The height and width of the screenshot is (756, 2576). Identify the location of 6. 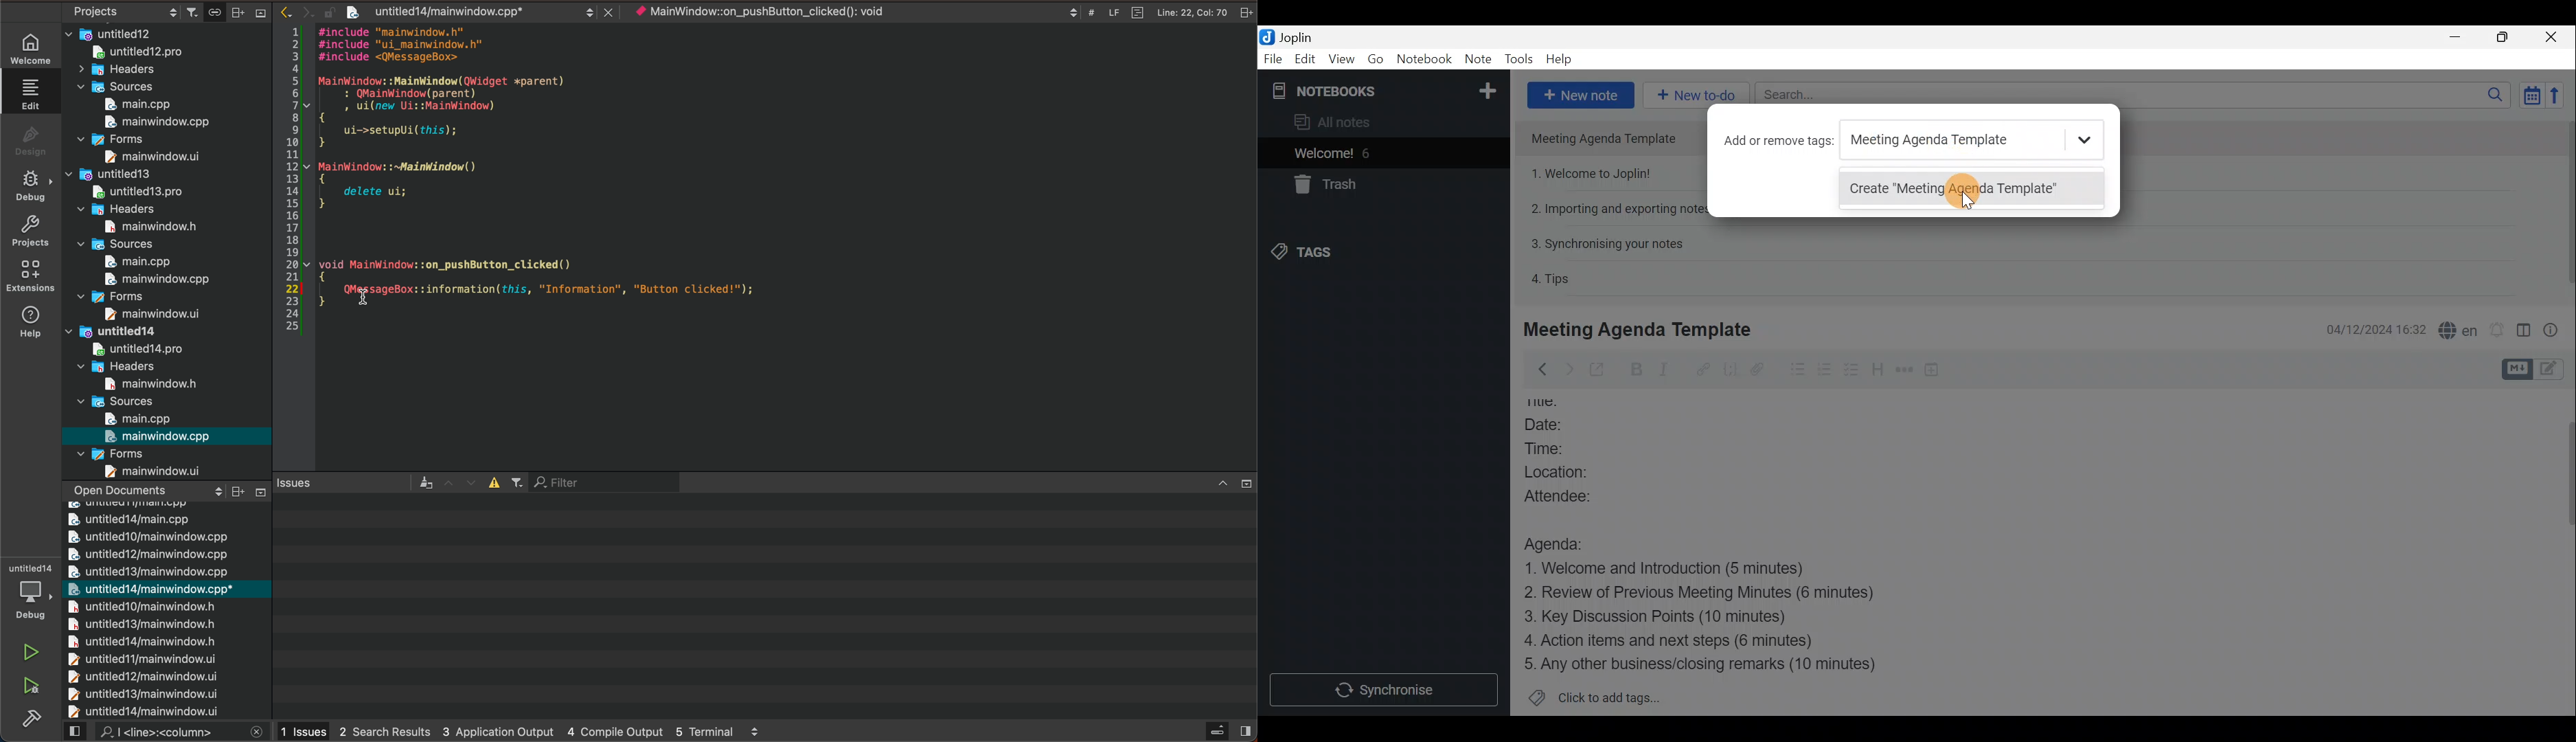
(1370, 153).